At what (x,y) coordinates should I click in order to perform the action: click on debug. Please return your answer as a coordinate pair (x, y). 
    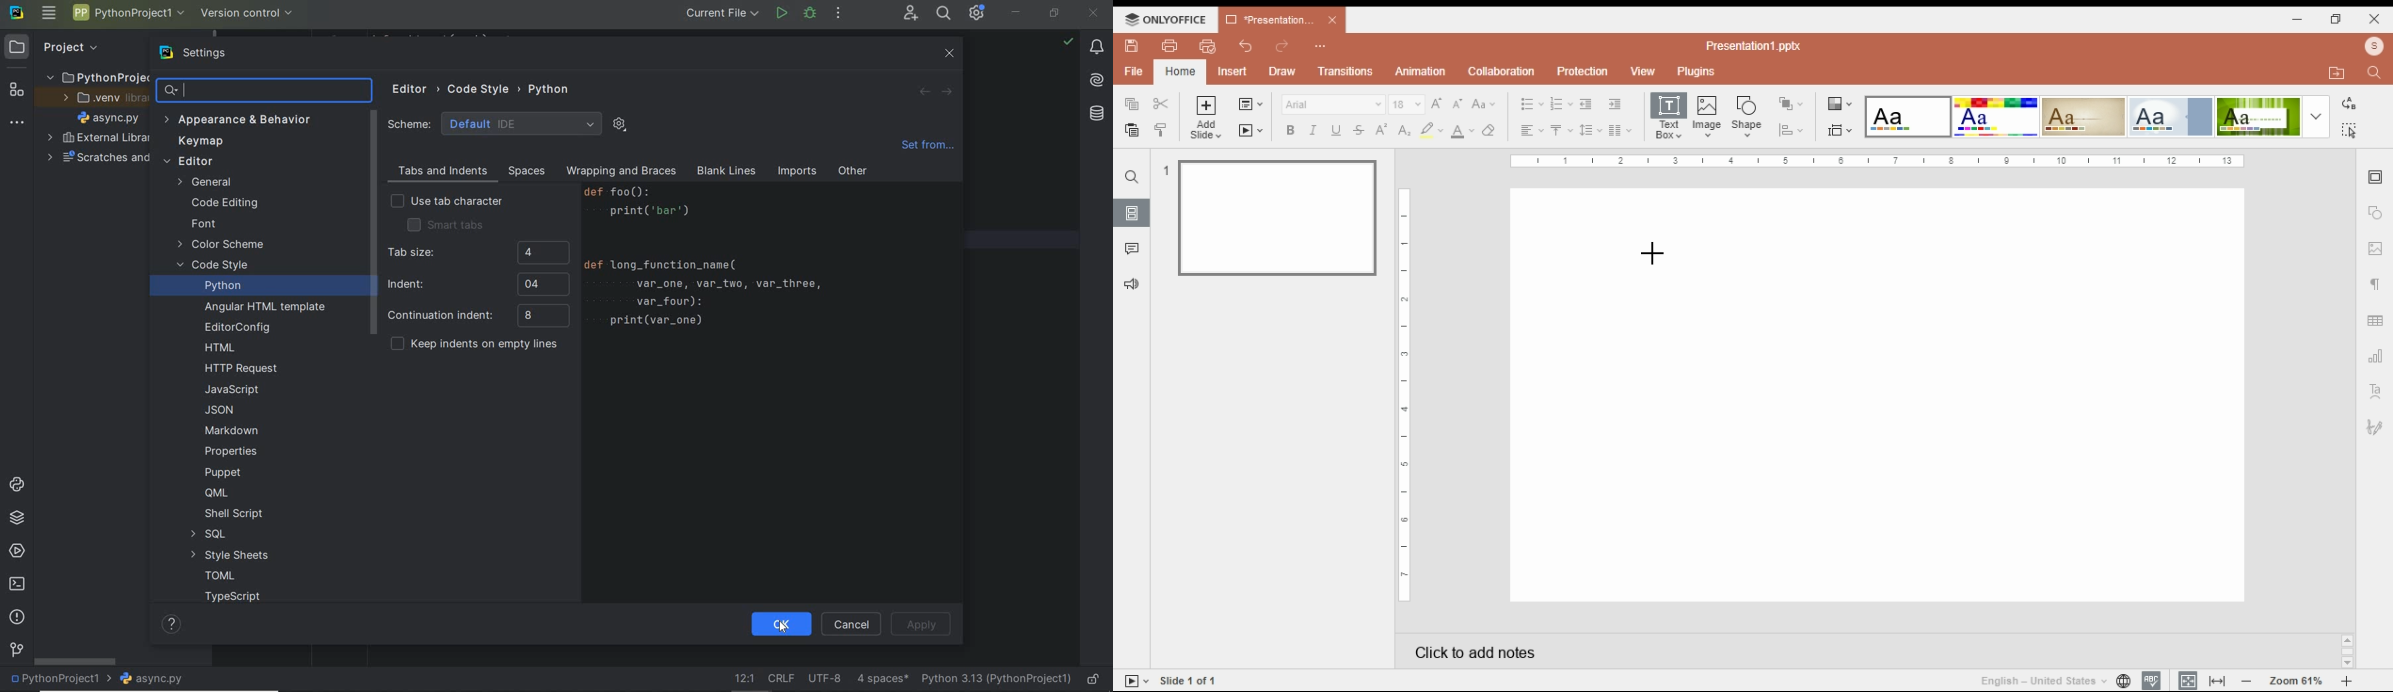
    Looking at the image, I should click on (811, 13).